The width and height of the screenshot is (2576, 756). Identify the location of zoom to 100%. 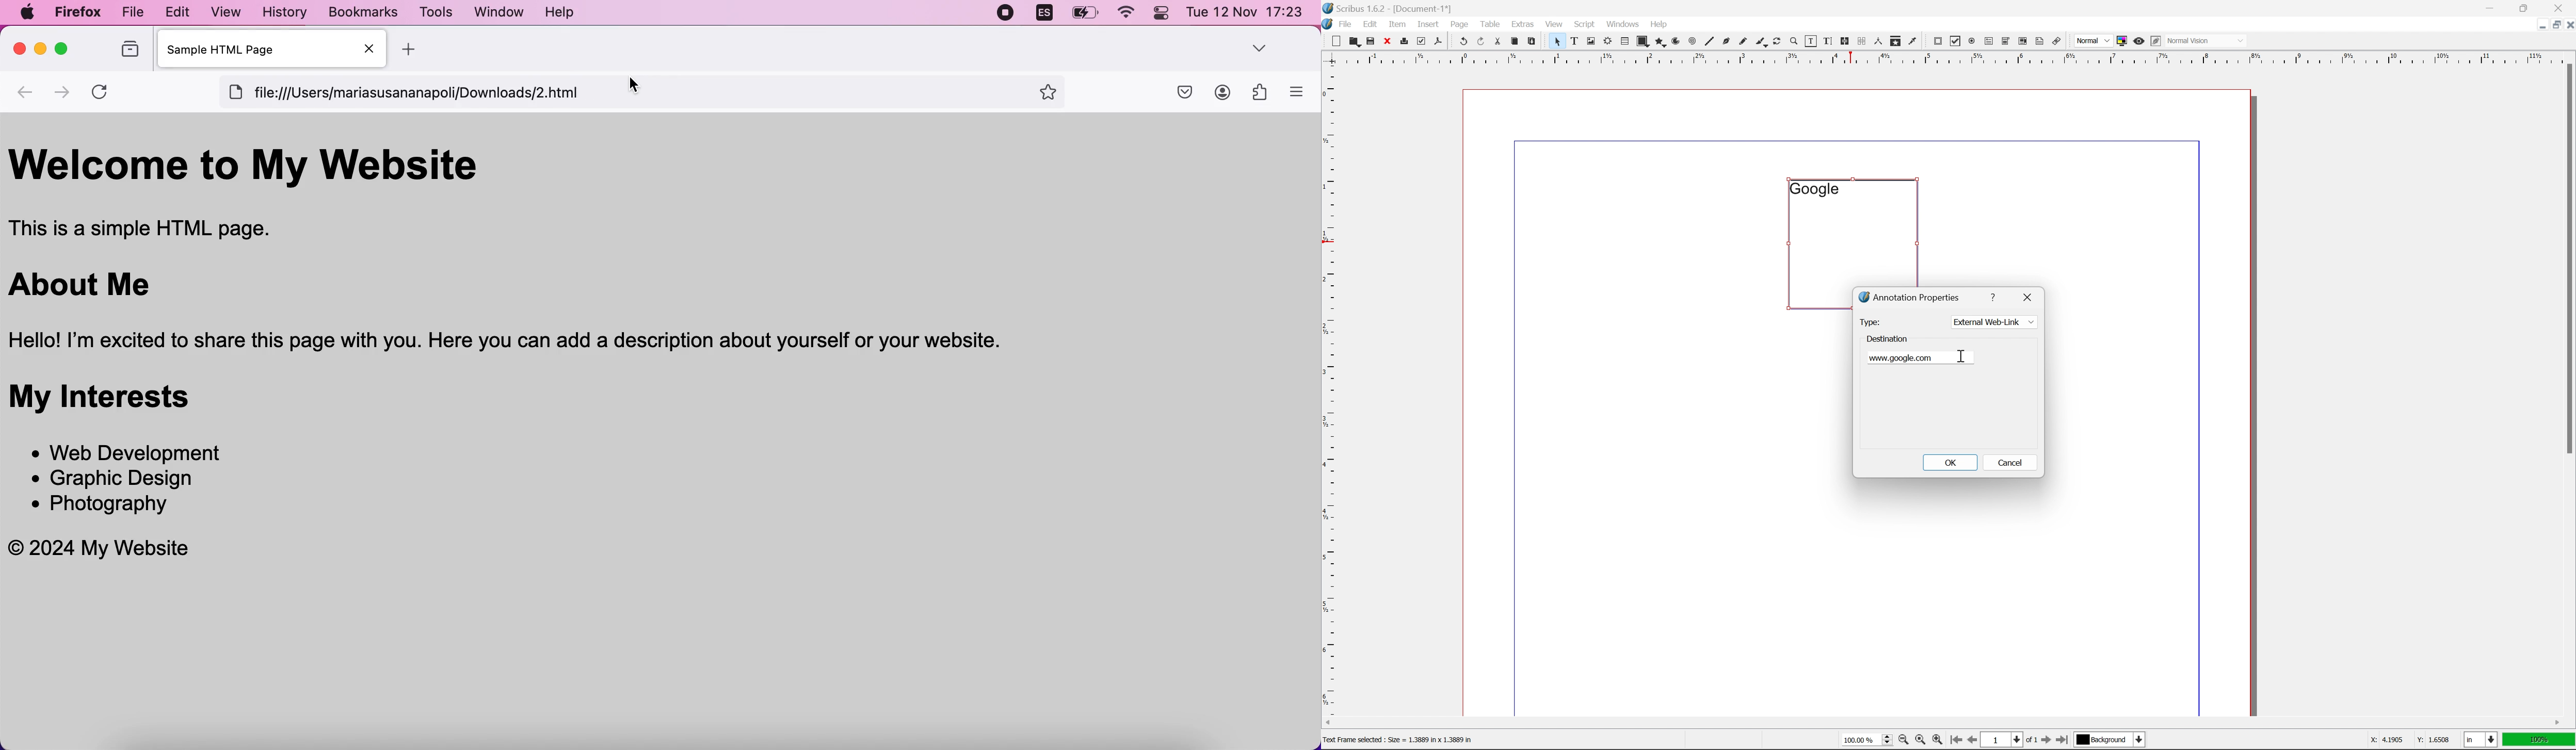
(1920, 742).